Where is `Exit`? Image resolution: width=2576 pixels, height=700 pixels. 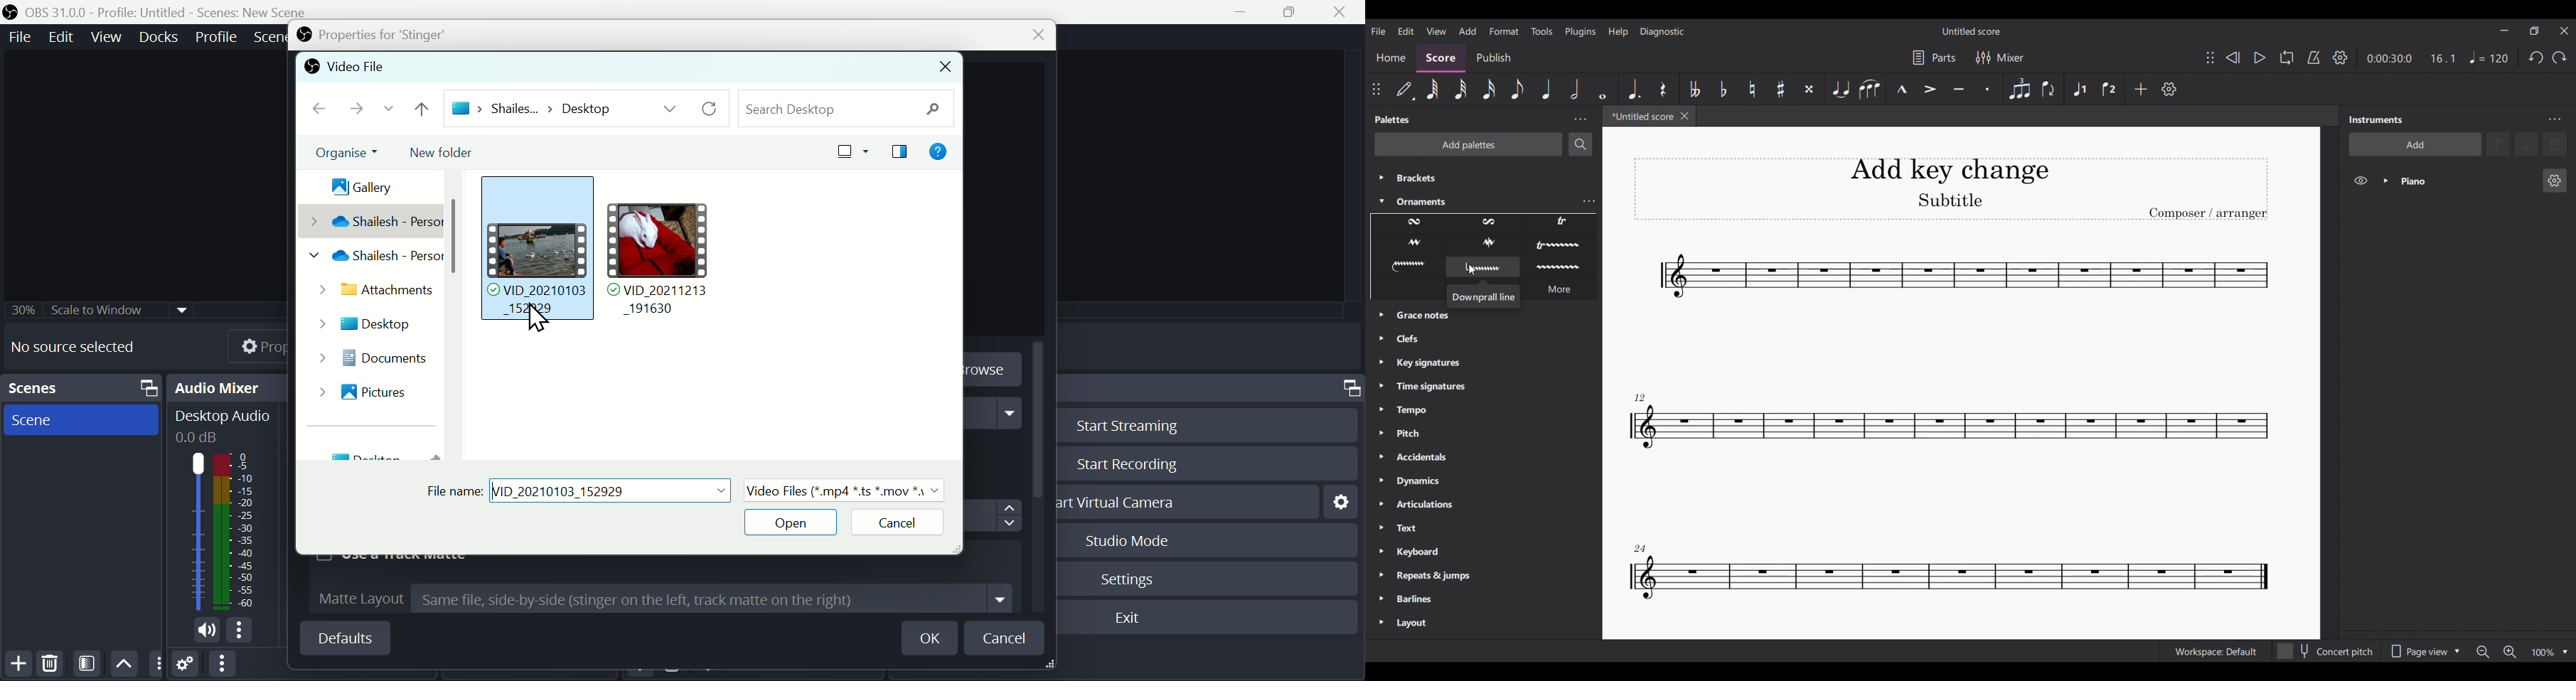 Exit is located at coordinates (1131, 619).